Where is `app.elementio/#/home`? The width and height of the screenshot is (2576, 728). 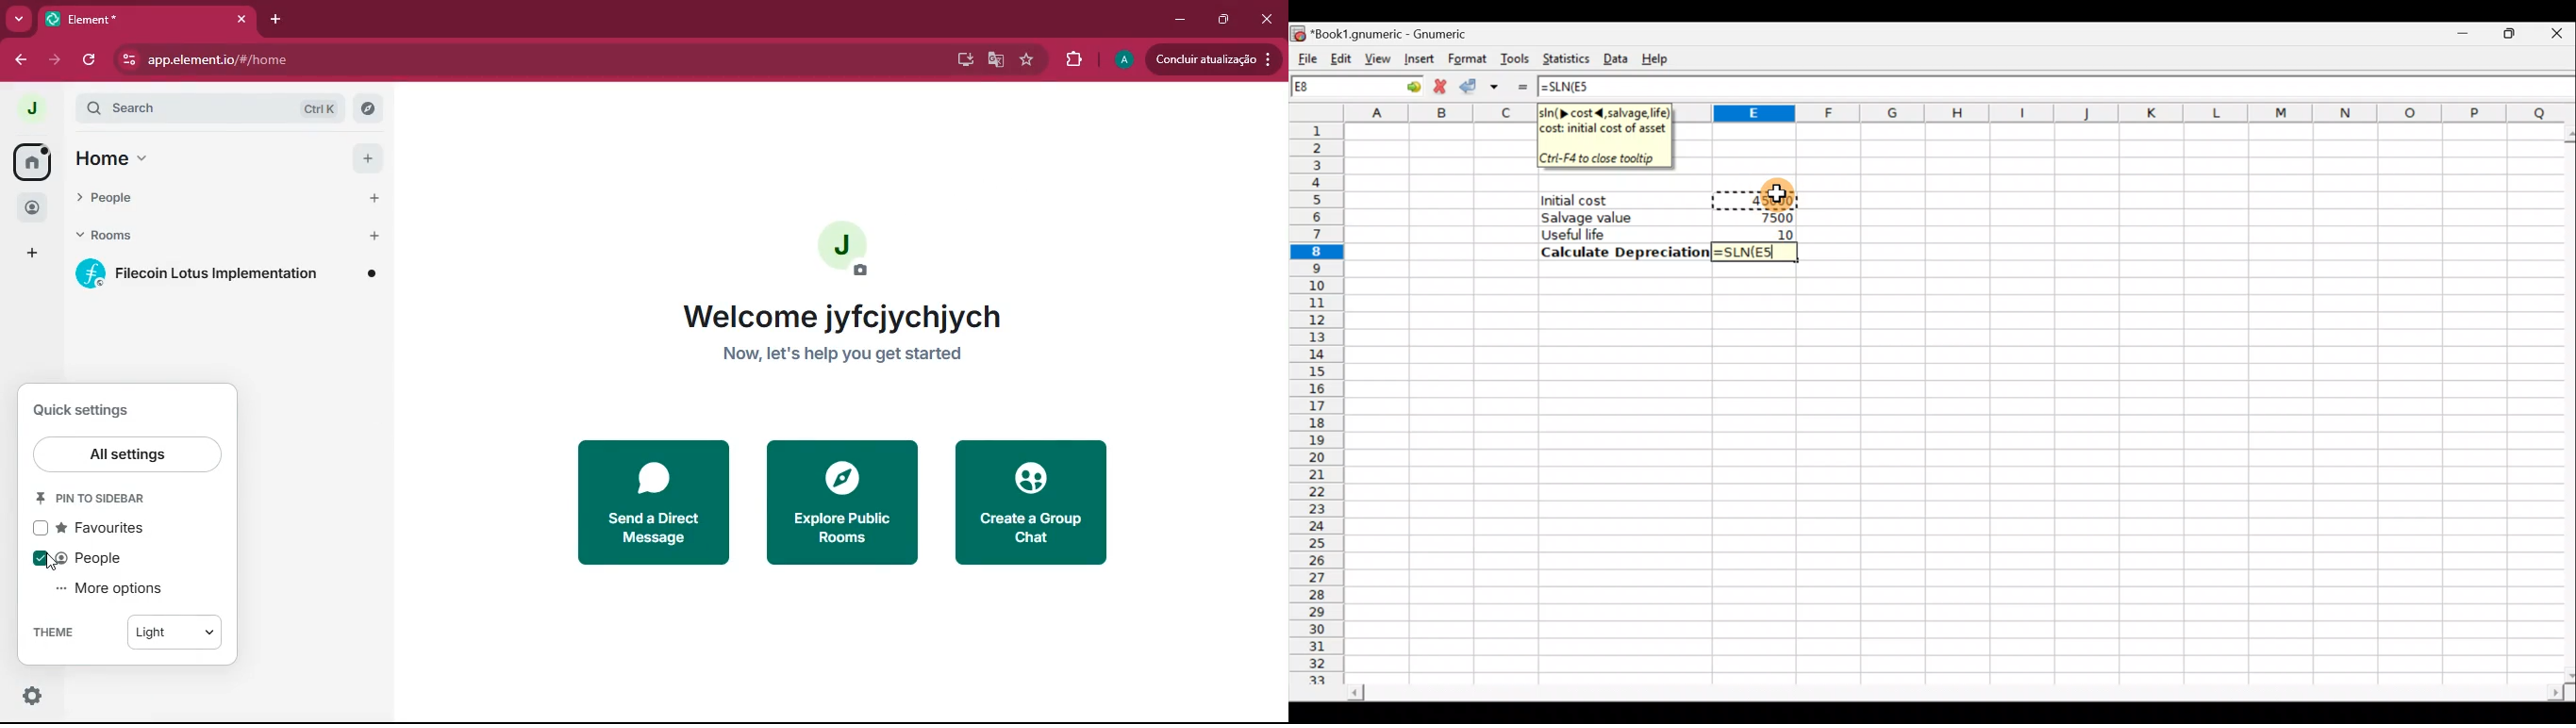 app.elementio/#/home is located at coordinates (314, 60).